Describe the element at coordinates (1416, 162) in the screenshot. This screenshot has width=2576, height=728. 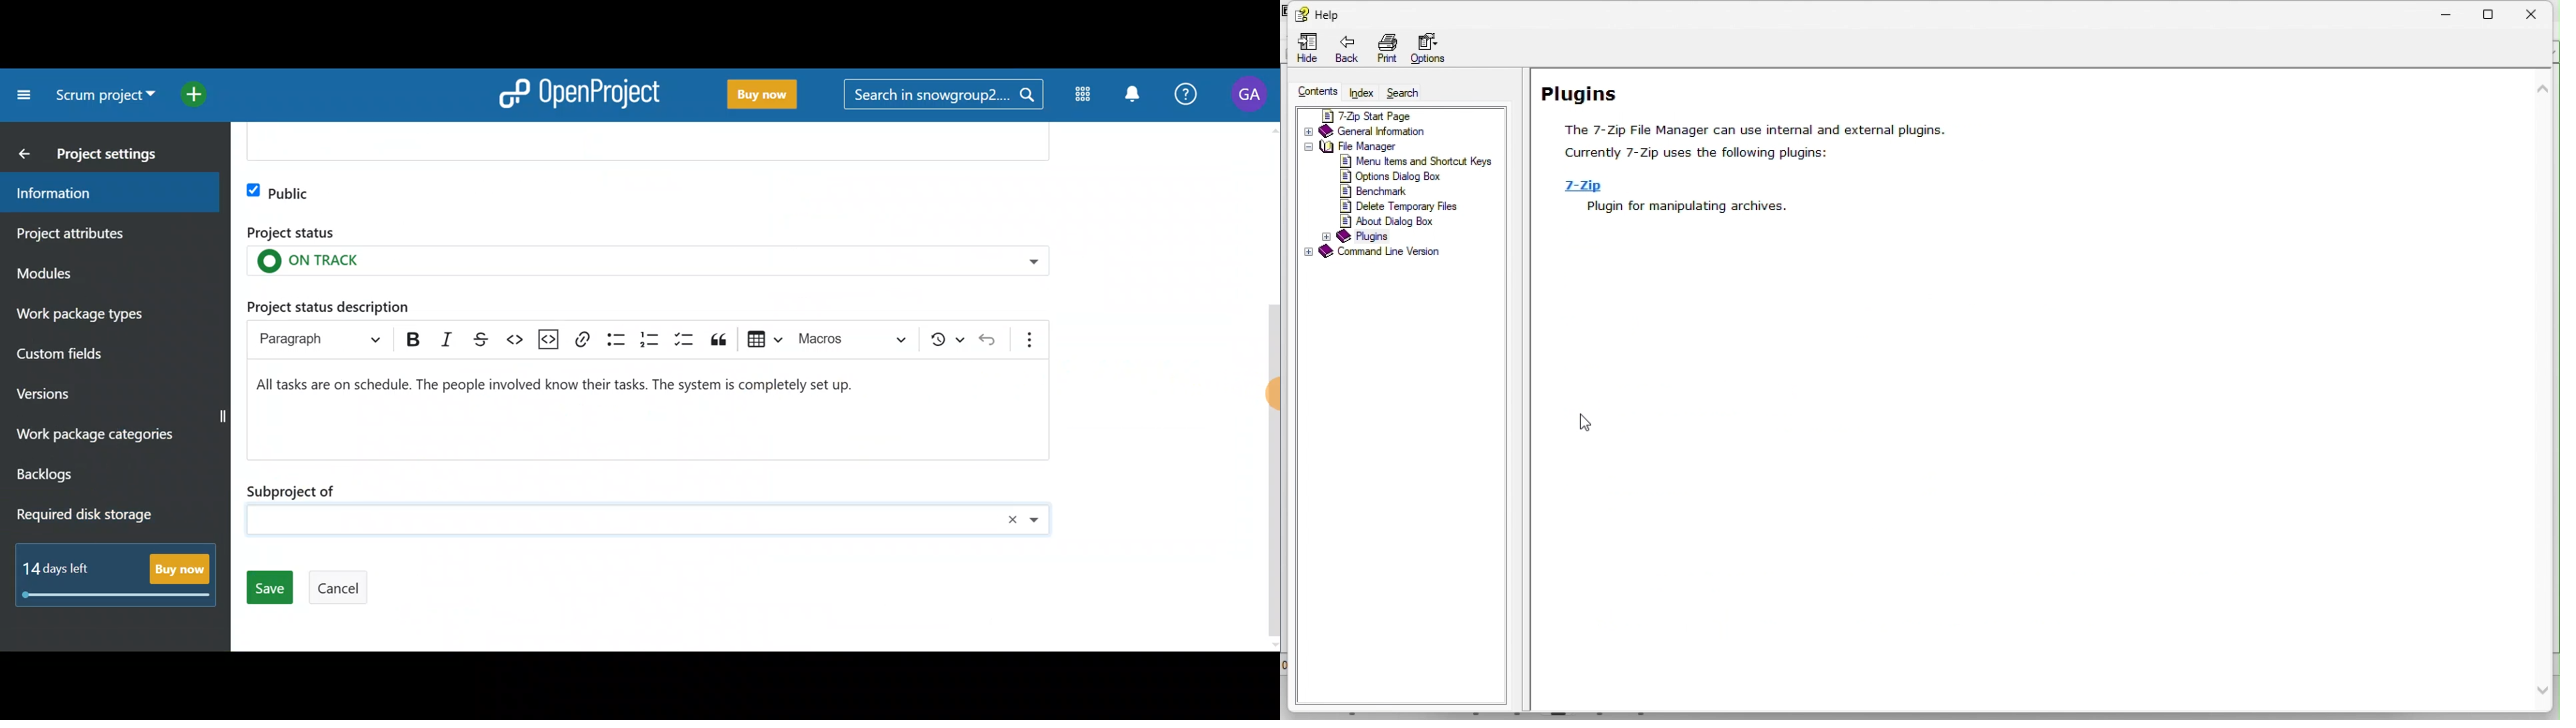
I see `menu items` at that location.